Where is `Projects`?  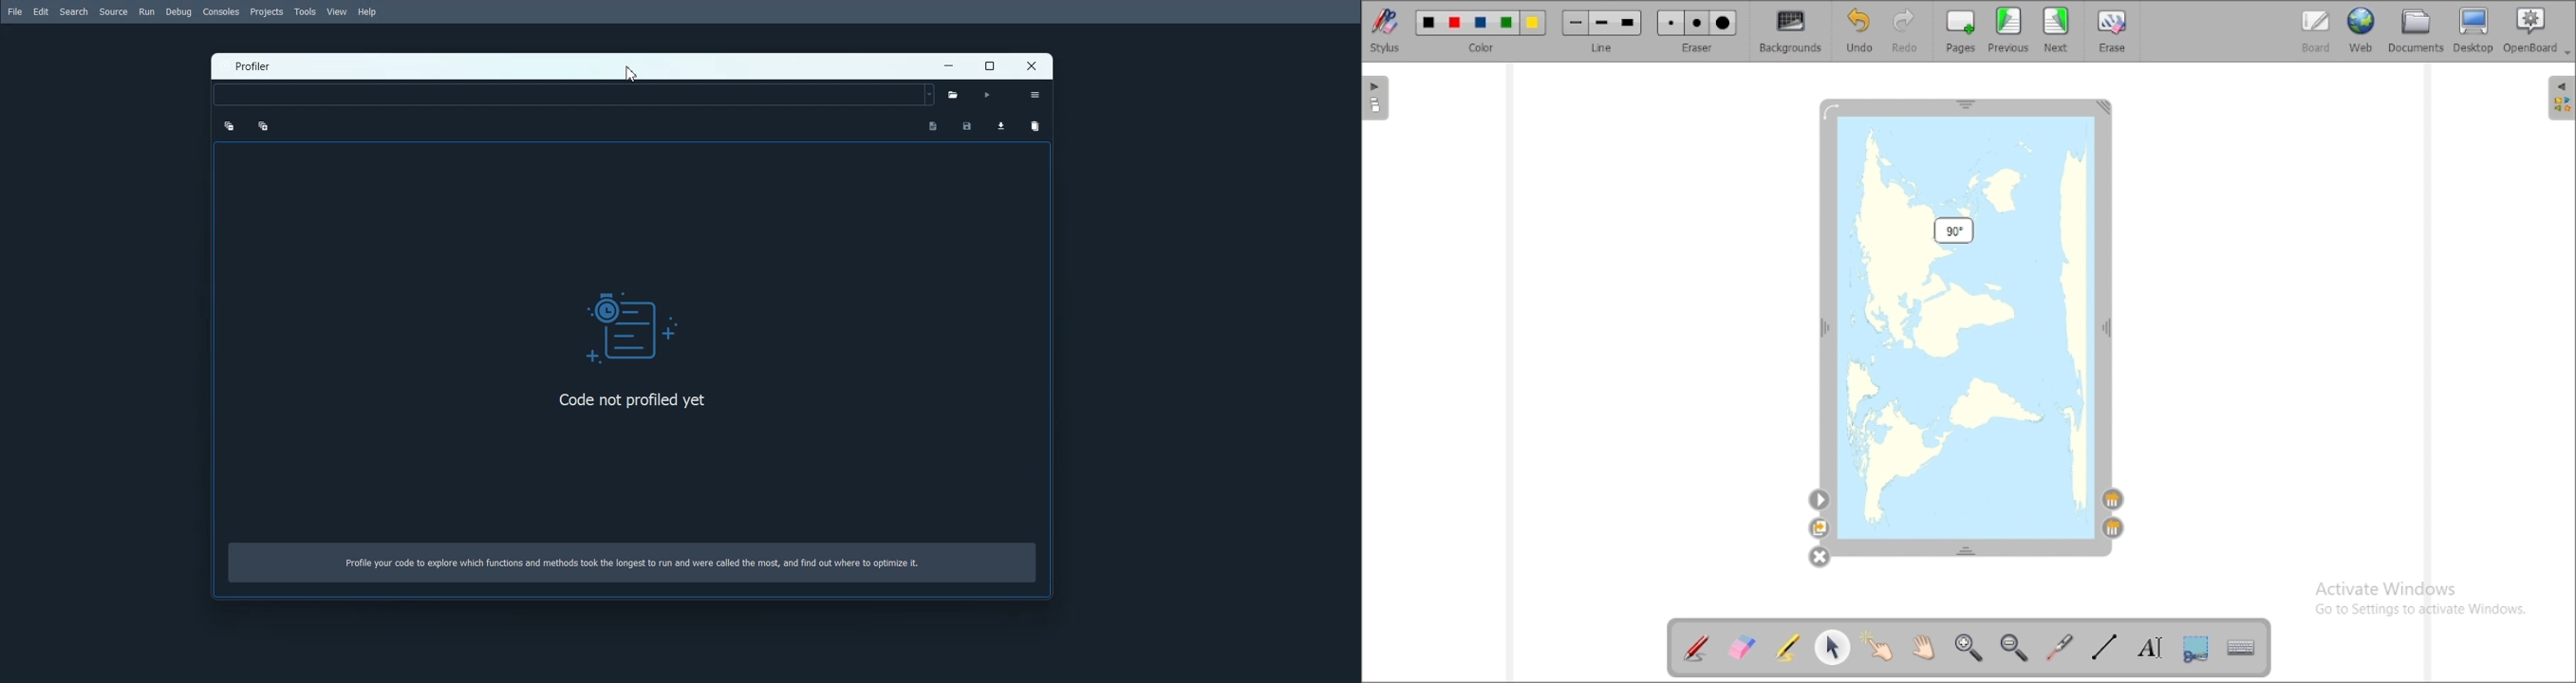 Projects is located at coordinates (269, 13).